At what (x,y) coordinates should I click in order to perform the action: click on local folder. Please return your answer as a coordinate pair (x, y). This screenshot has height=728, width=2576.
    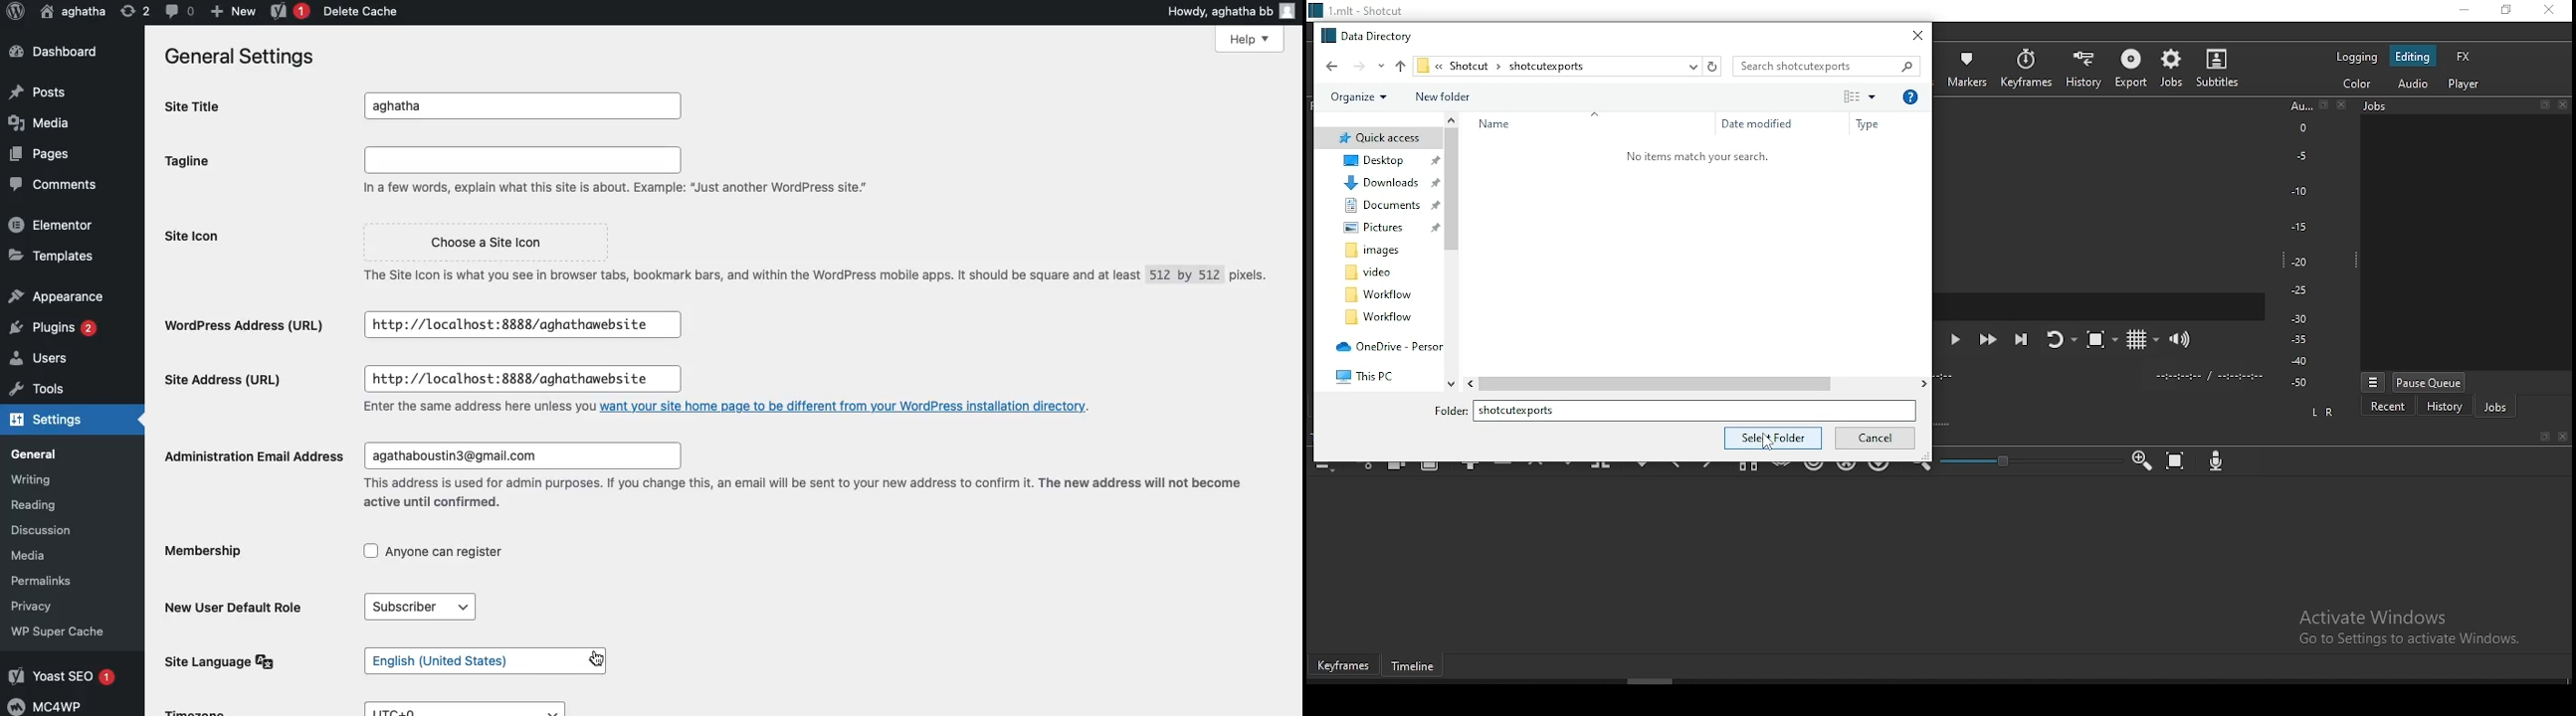
    Looking at the image, I should click on (1380, 293).